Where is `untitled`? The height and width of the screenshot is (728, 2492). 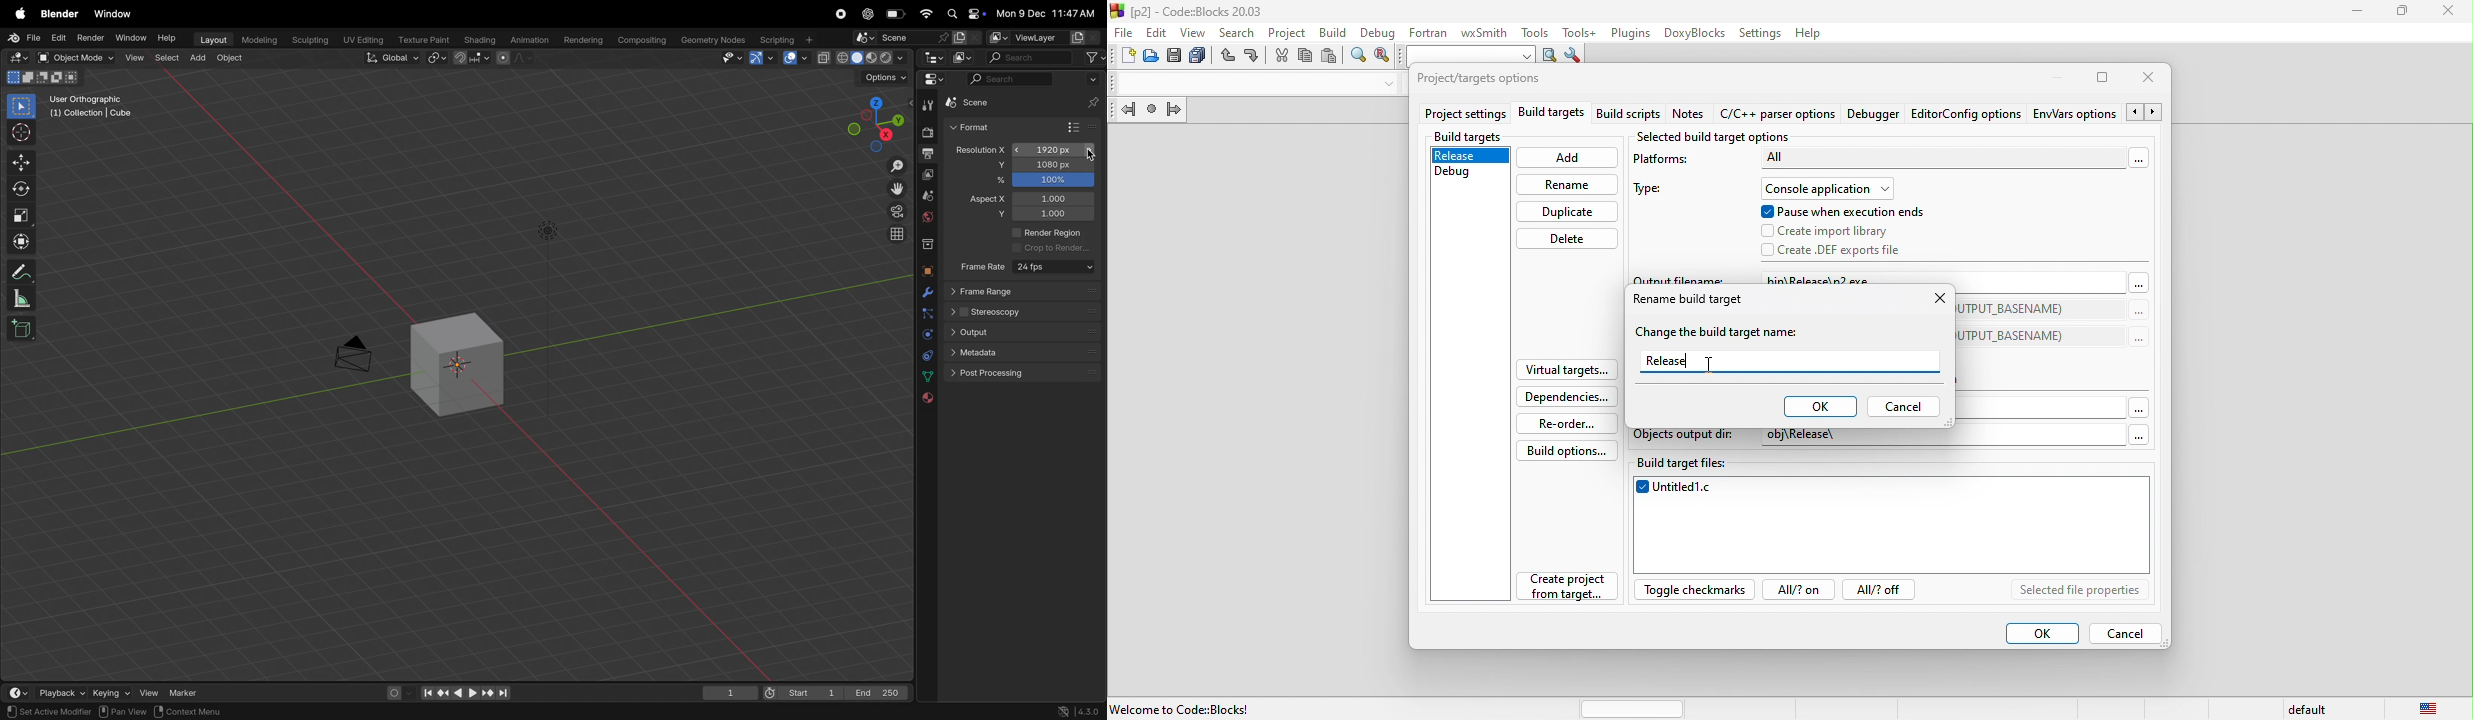
untitled is located at coordinates (1892, 528).